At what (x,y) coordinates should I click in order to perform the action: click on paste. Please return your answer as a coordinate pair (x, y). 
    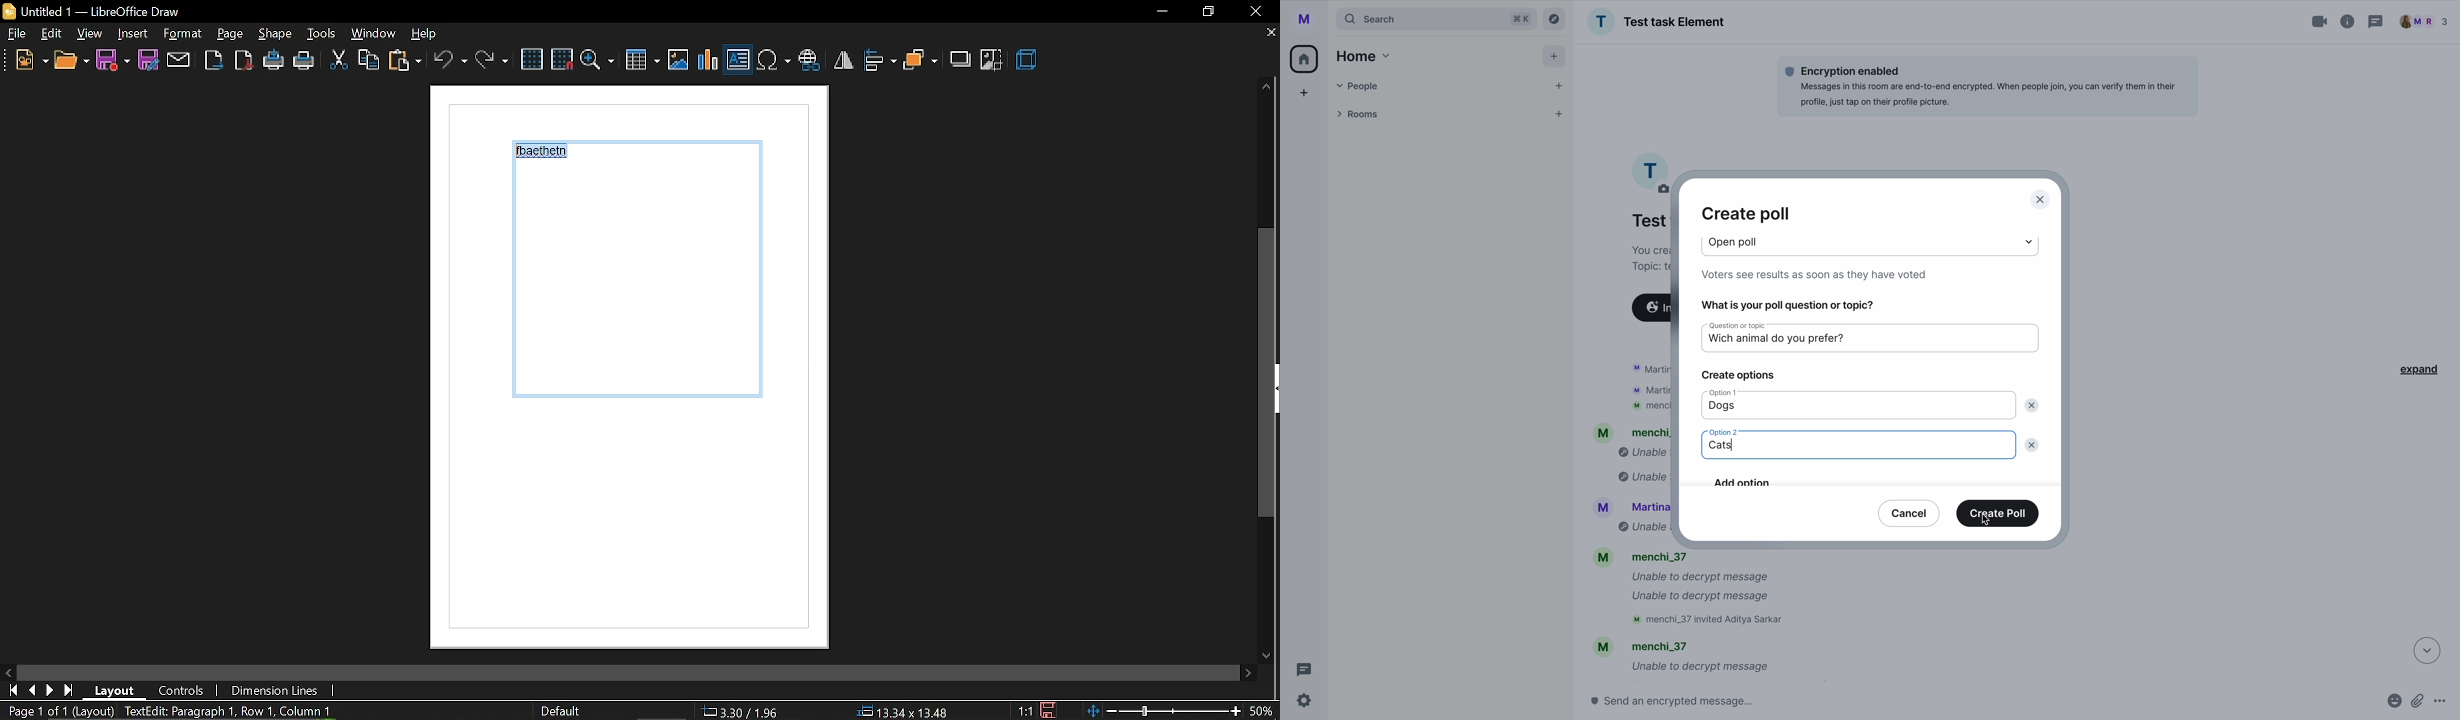
    Looking at the image, I should click on (404, 62).